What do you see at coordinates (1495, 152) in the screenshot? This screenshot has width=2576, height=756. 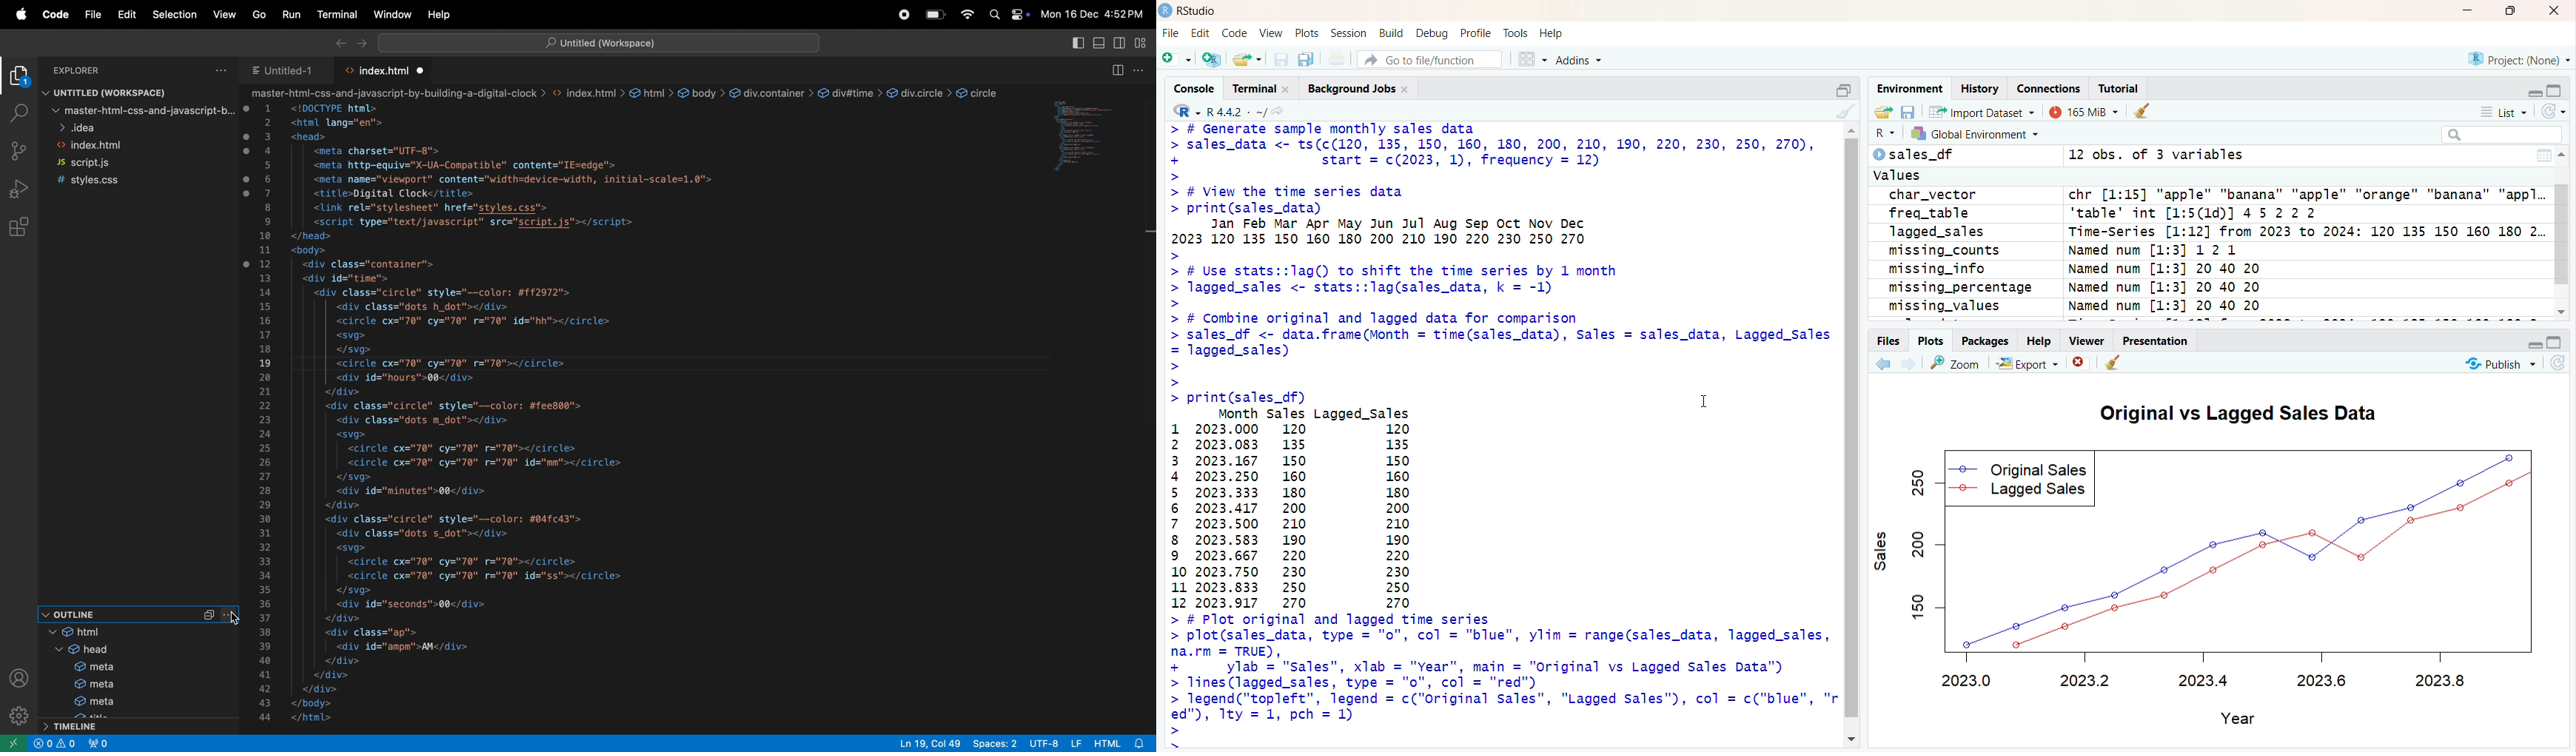 I see `# Generate sample monthly sales data sales_data <- ts(c(120, 135, 150, 160, 180, 200, 210, 190, 220, 230, 250, 270),start = c(2023, 1), frequency = 12)` at bounding box center [1495, 152].